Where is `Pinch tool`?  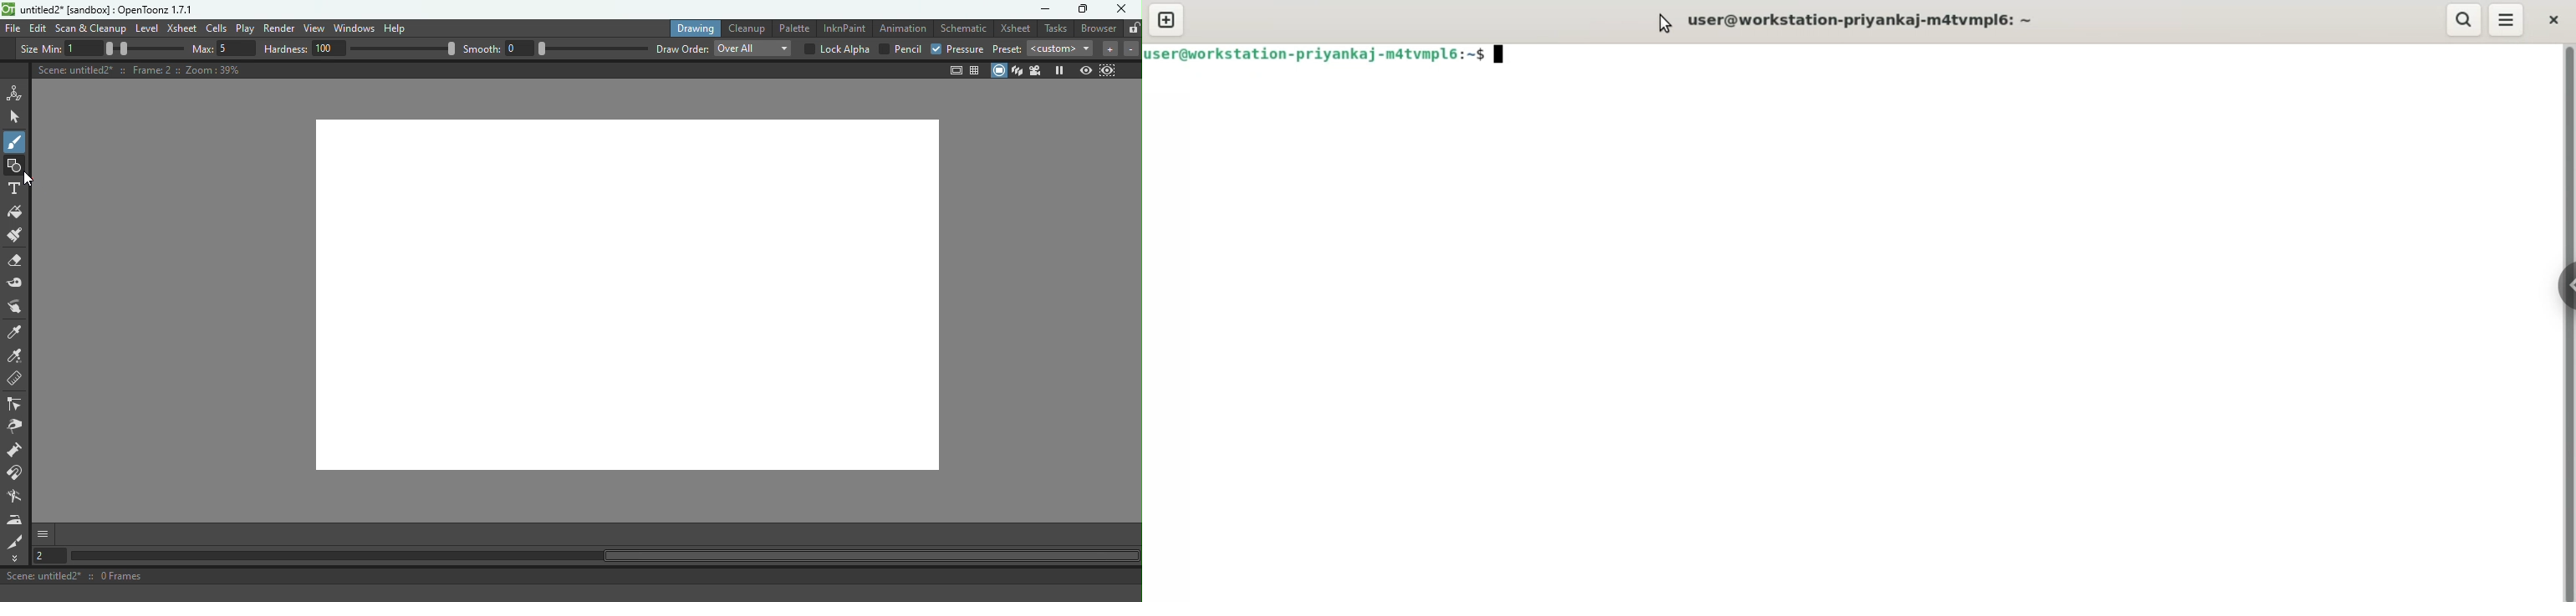
Pinch tool is located at coordinates (19, 307).